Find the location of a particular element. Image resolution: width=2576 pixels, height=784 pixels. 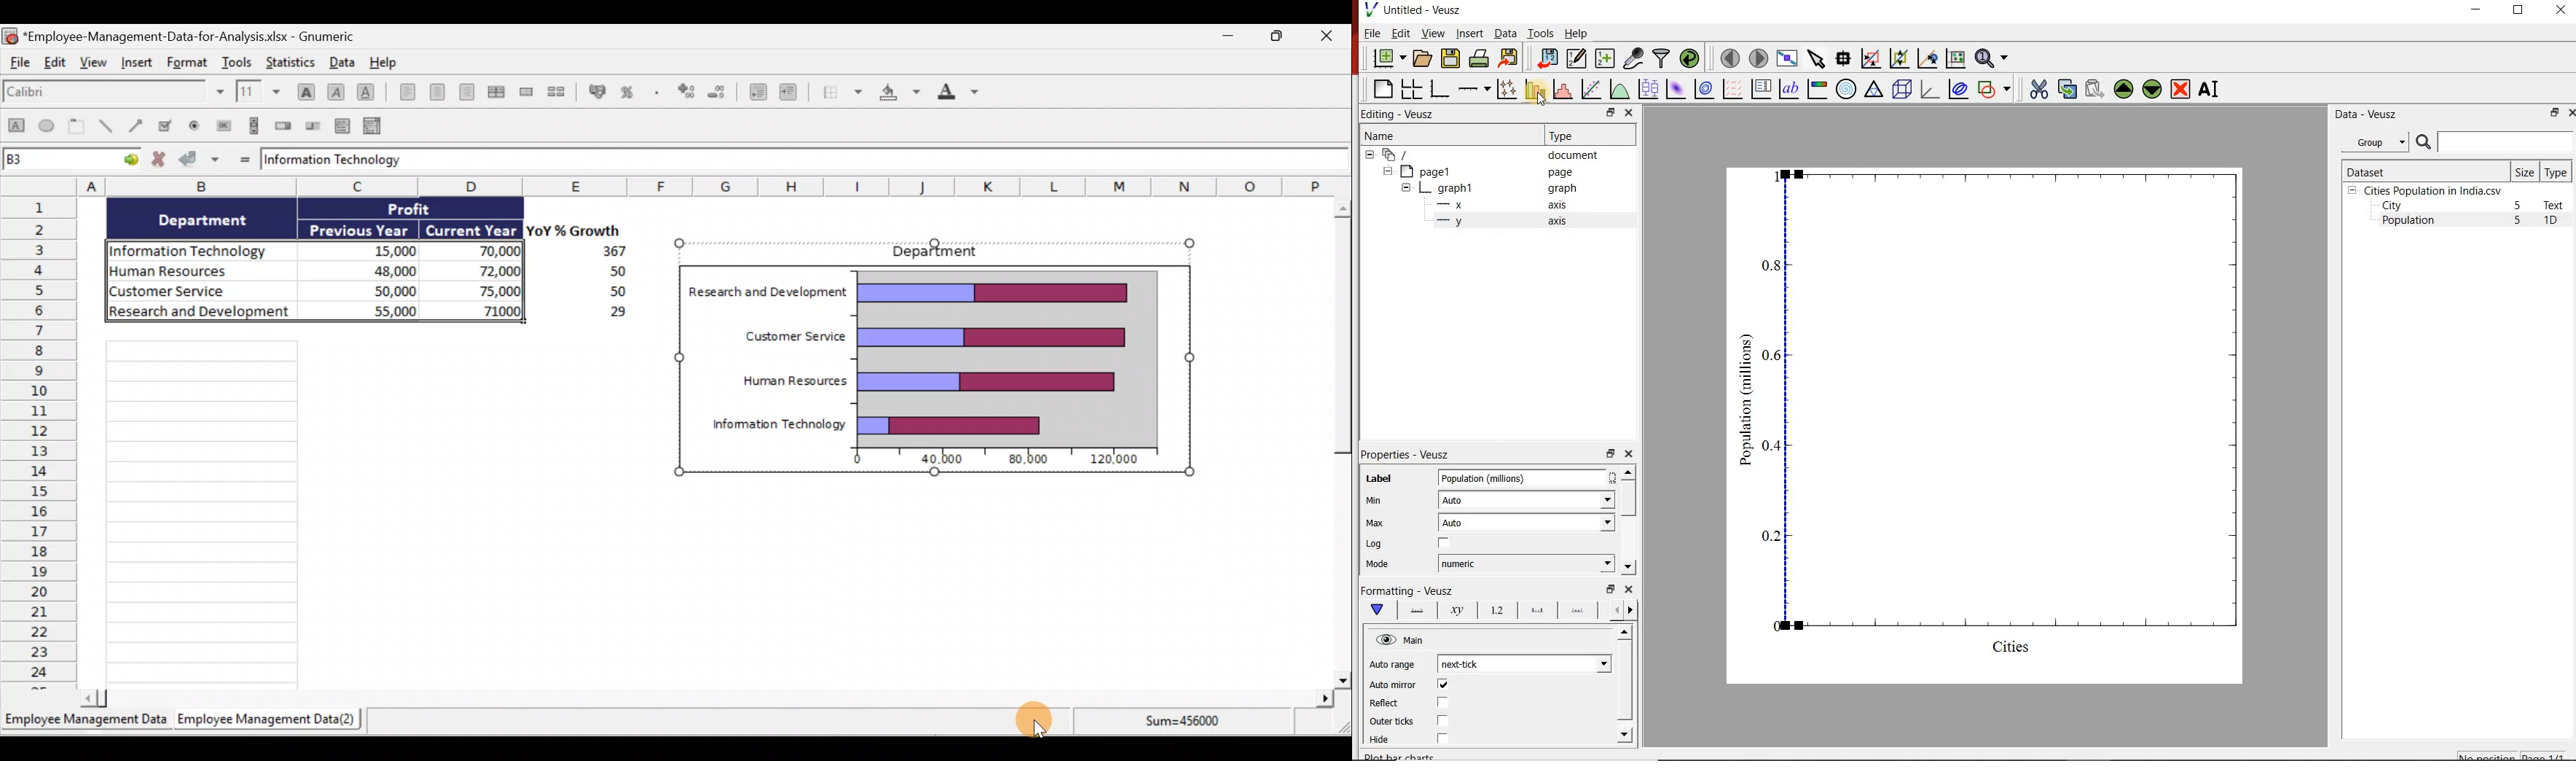

Format is located at coordinates (190, 61).